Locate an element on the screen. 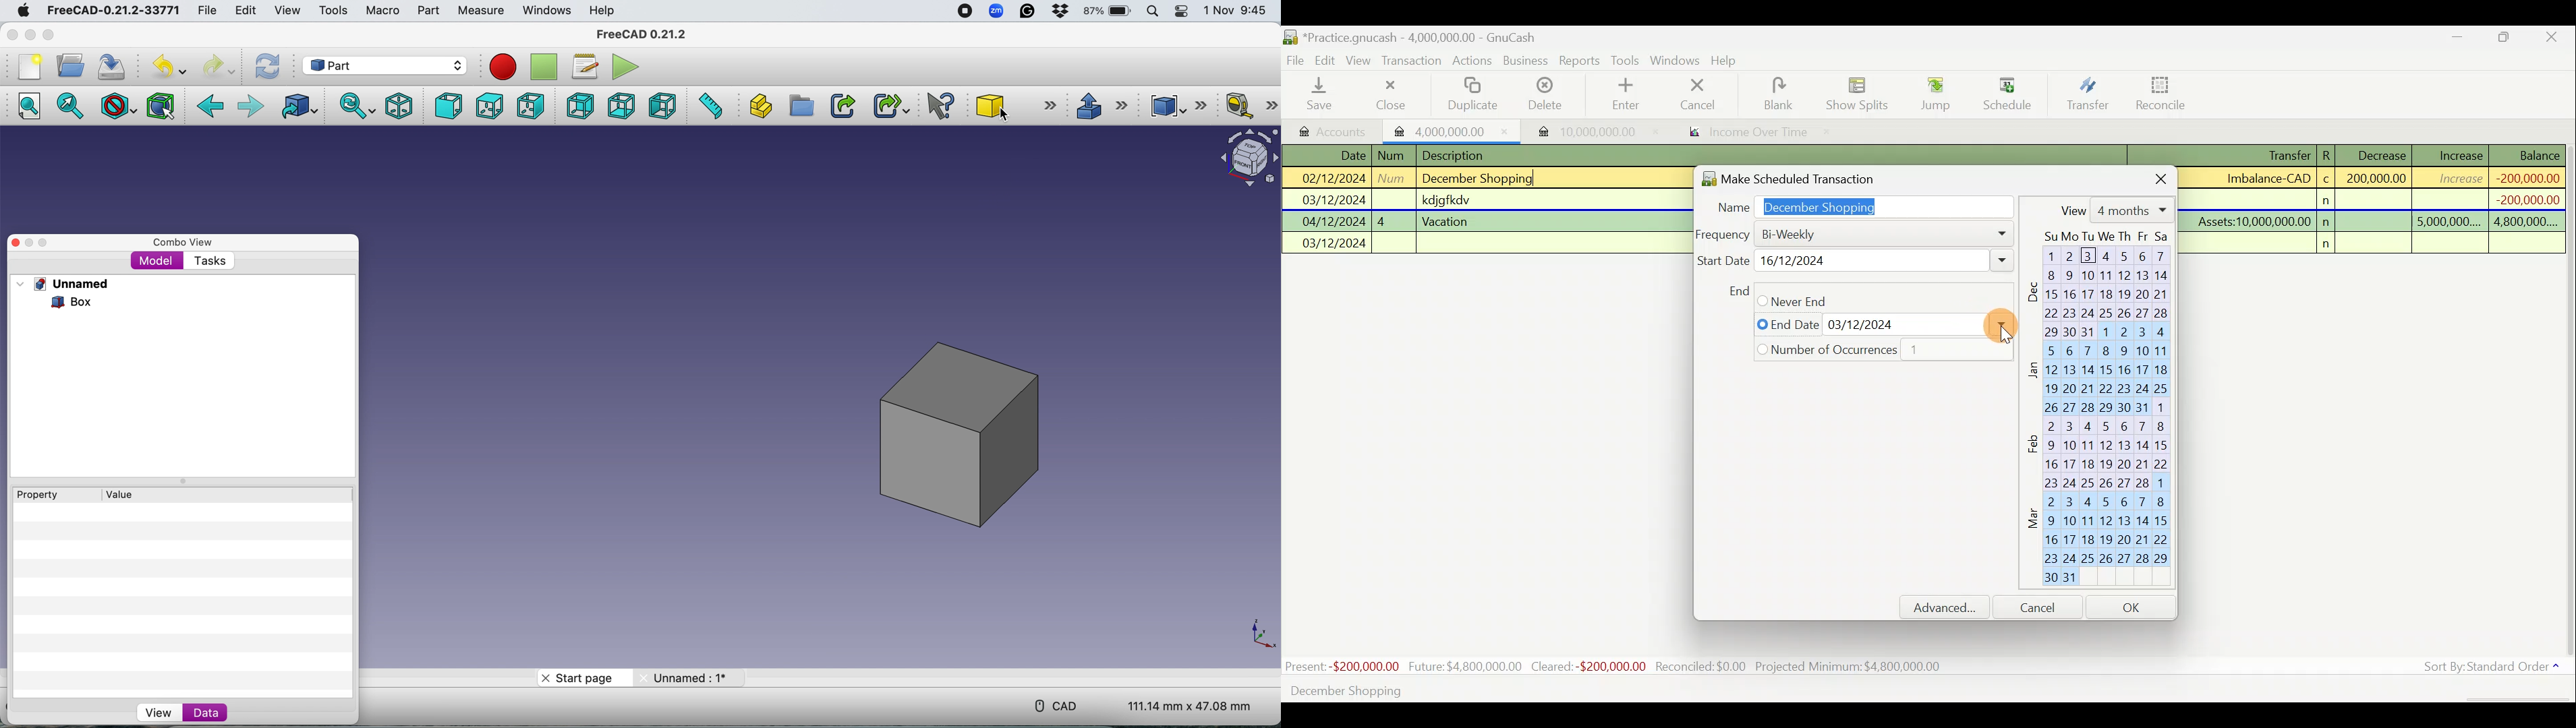  Undo is located at coordinates (172, 67).